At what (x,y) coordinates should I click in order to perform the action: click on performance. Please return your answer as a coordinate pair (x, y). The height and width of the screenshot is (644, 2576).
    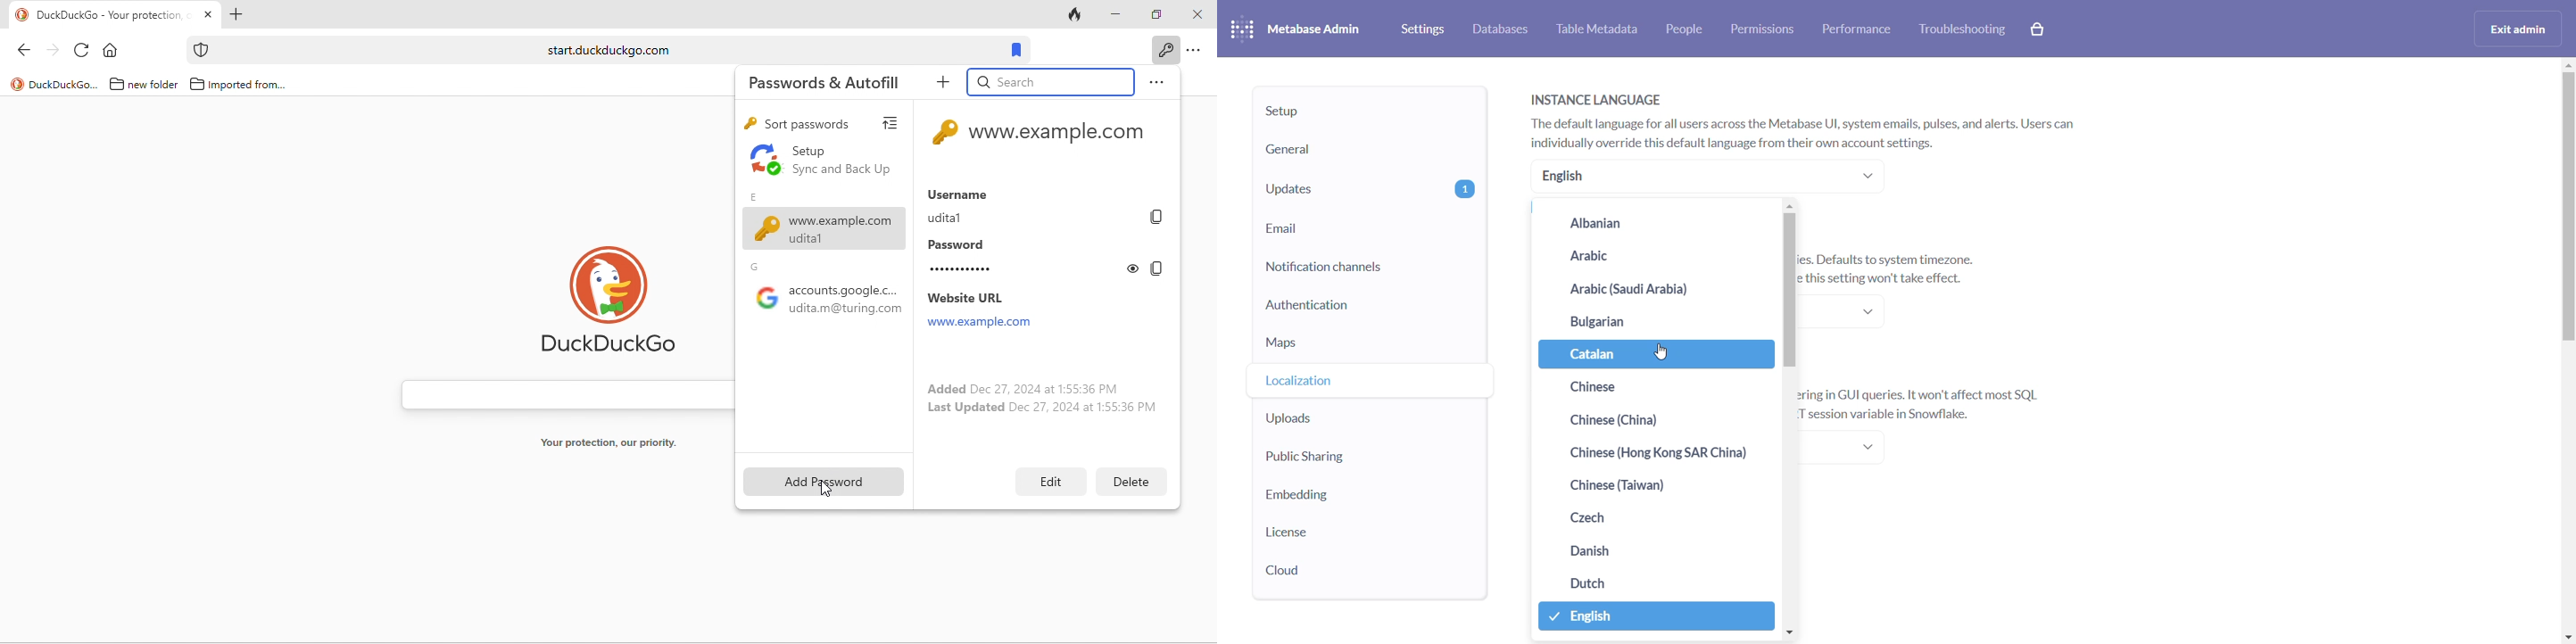
    Looking at the image, I should click on (1859, 30).